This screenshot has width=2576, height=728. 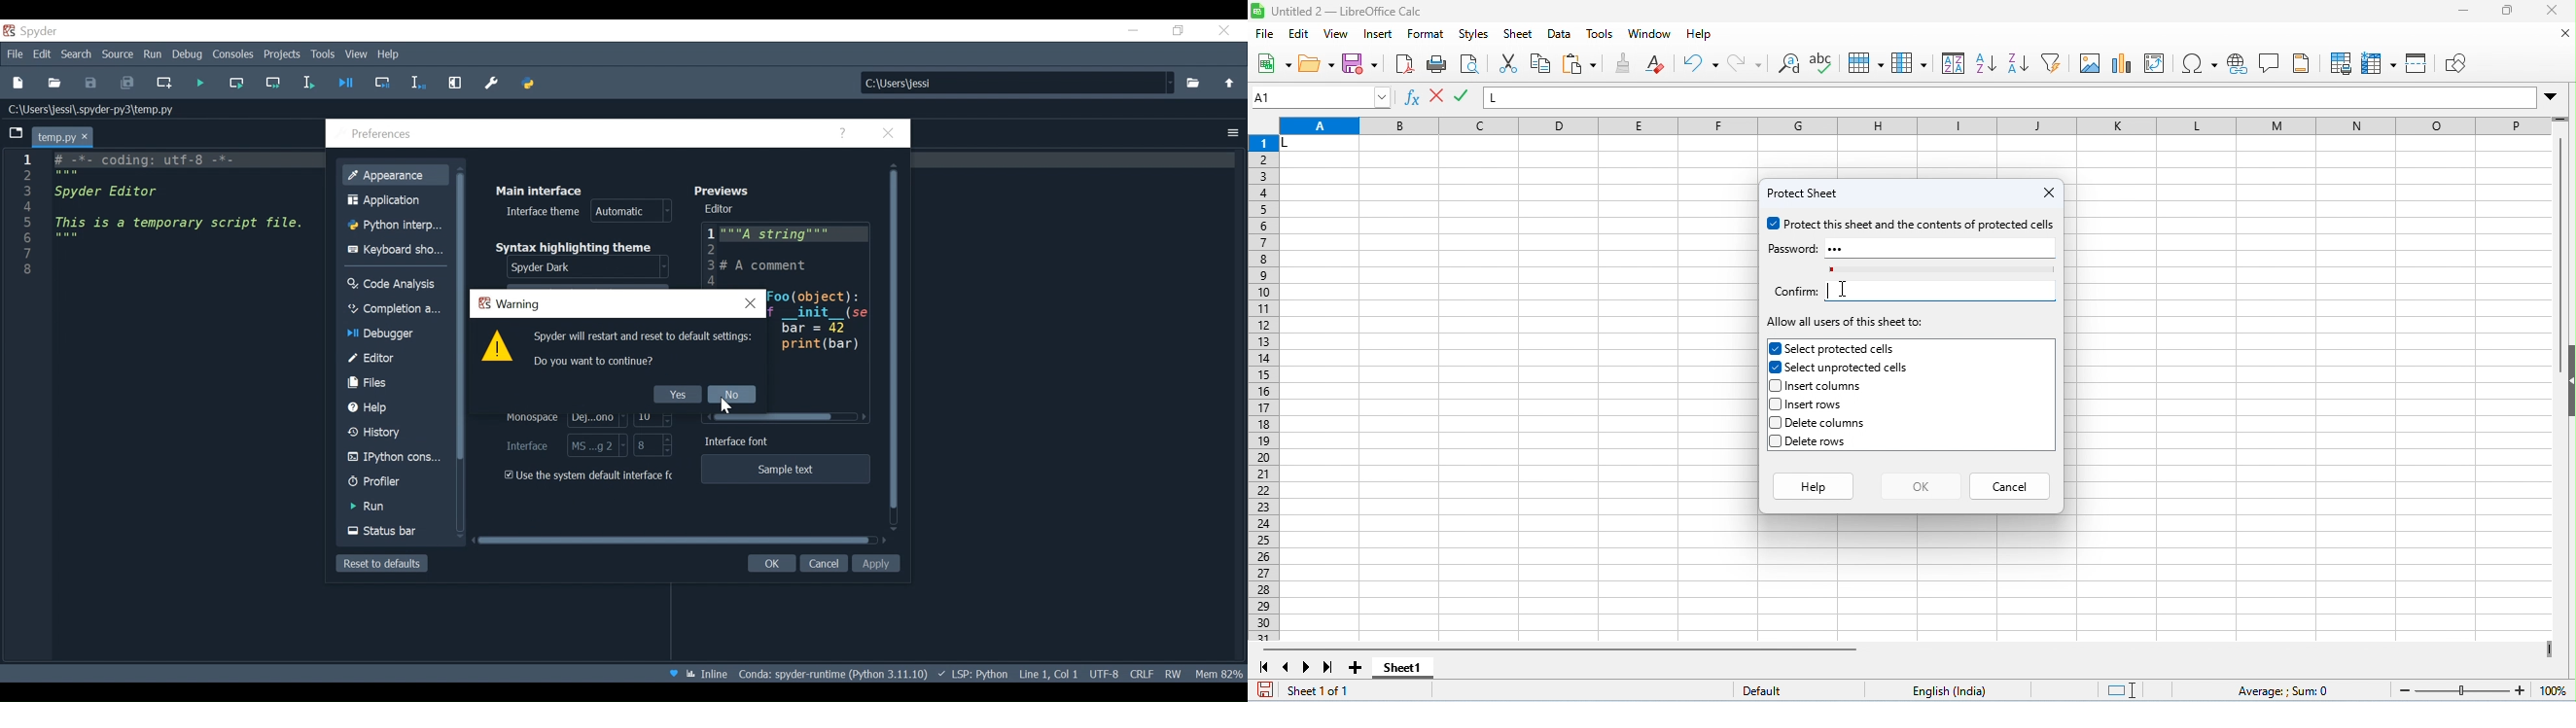 What do you see at coordinates (1809, 404) in the screenshot?
I see `insert rows` at bounding box center [1809, 404].